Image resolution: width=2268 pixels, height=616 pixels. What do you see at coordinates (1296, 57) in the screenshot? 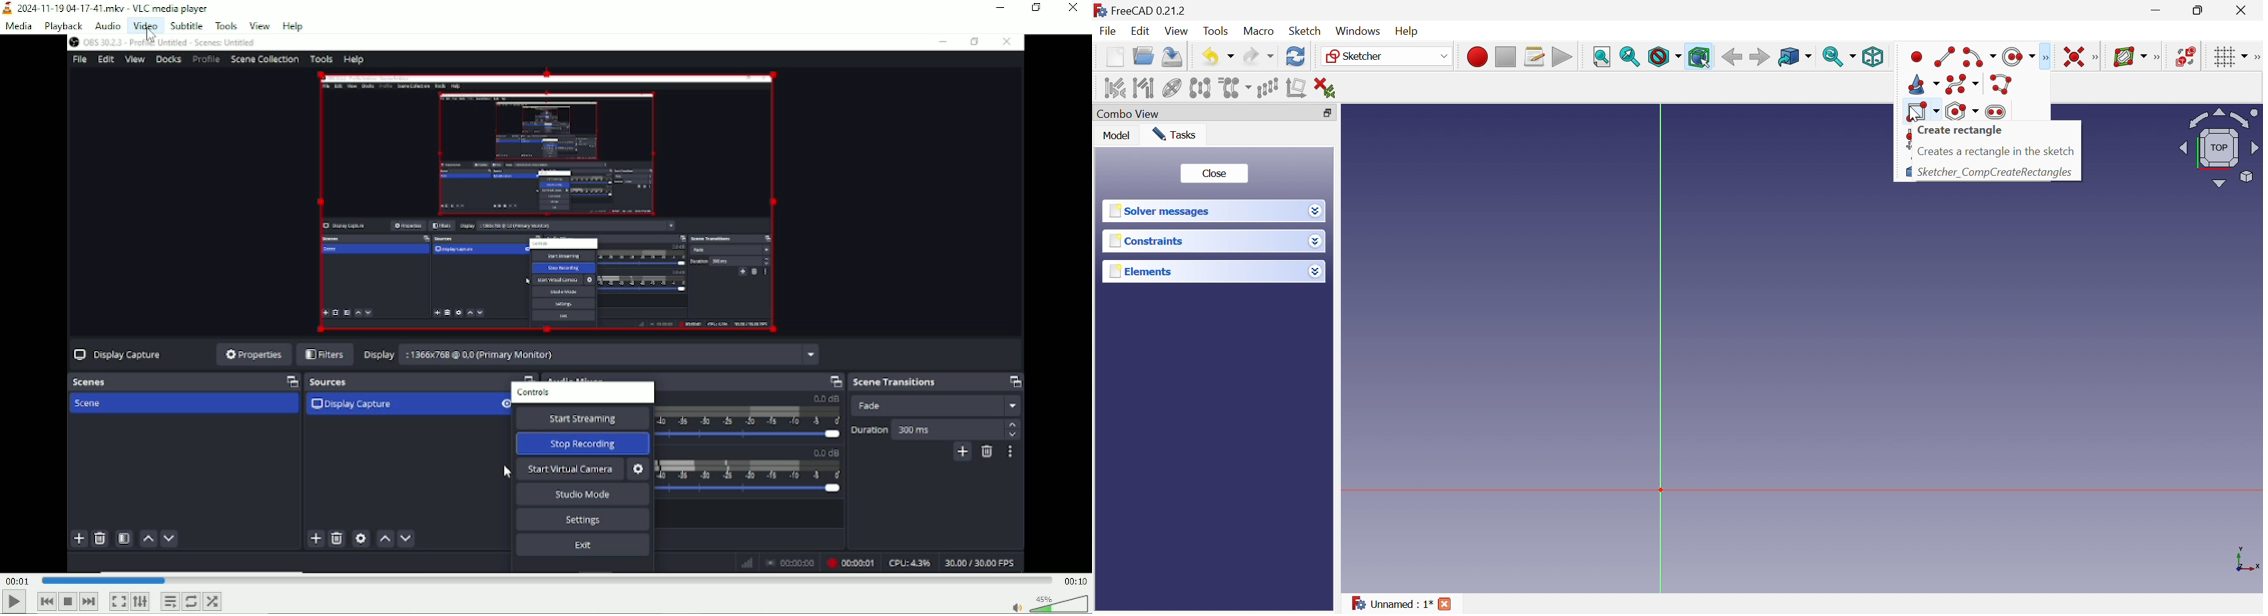
I see `Refresh` at bounding box center [1296, 57].